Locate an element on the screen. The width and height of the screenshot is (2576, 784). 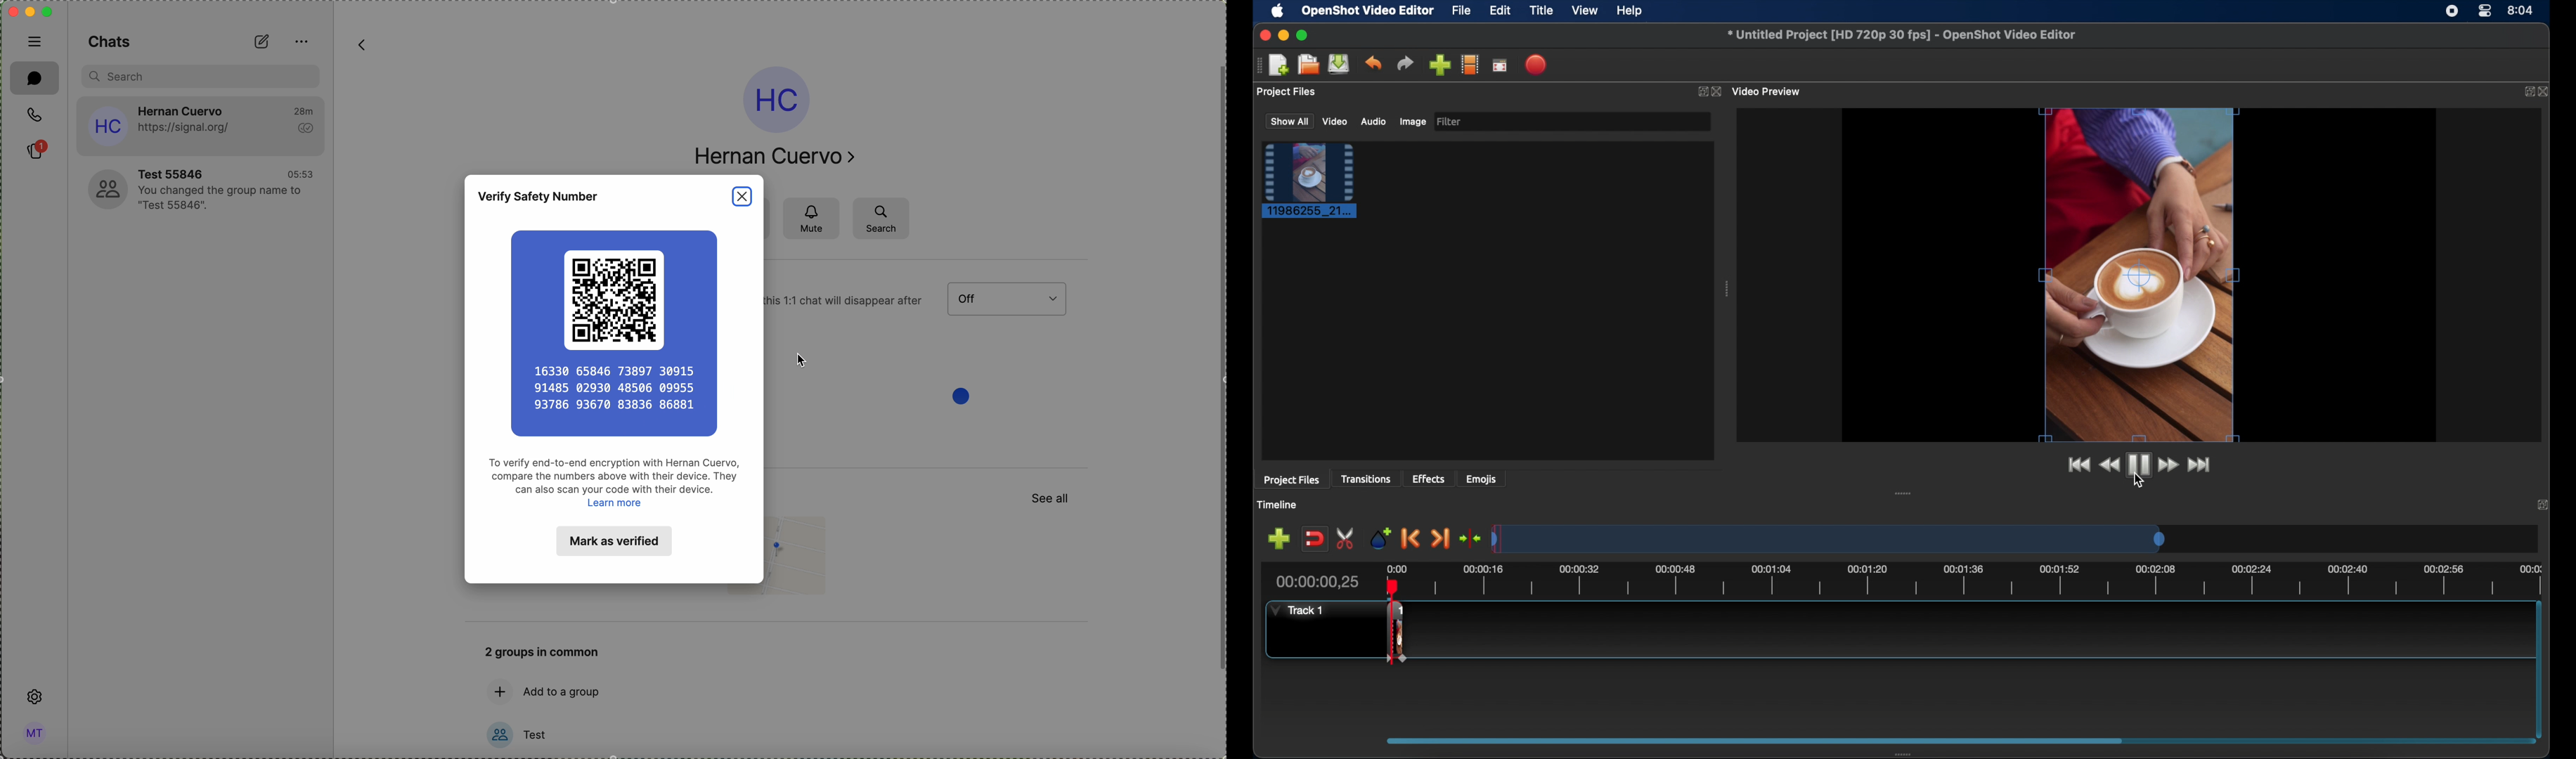
1:1 chat will disappear after is located at coordinates (854, 302).